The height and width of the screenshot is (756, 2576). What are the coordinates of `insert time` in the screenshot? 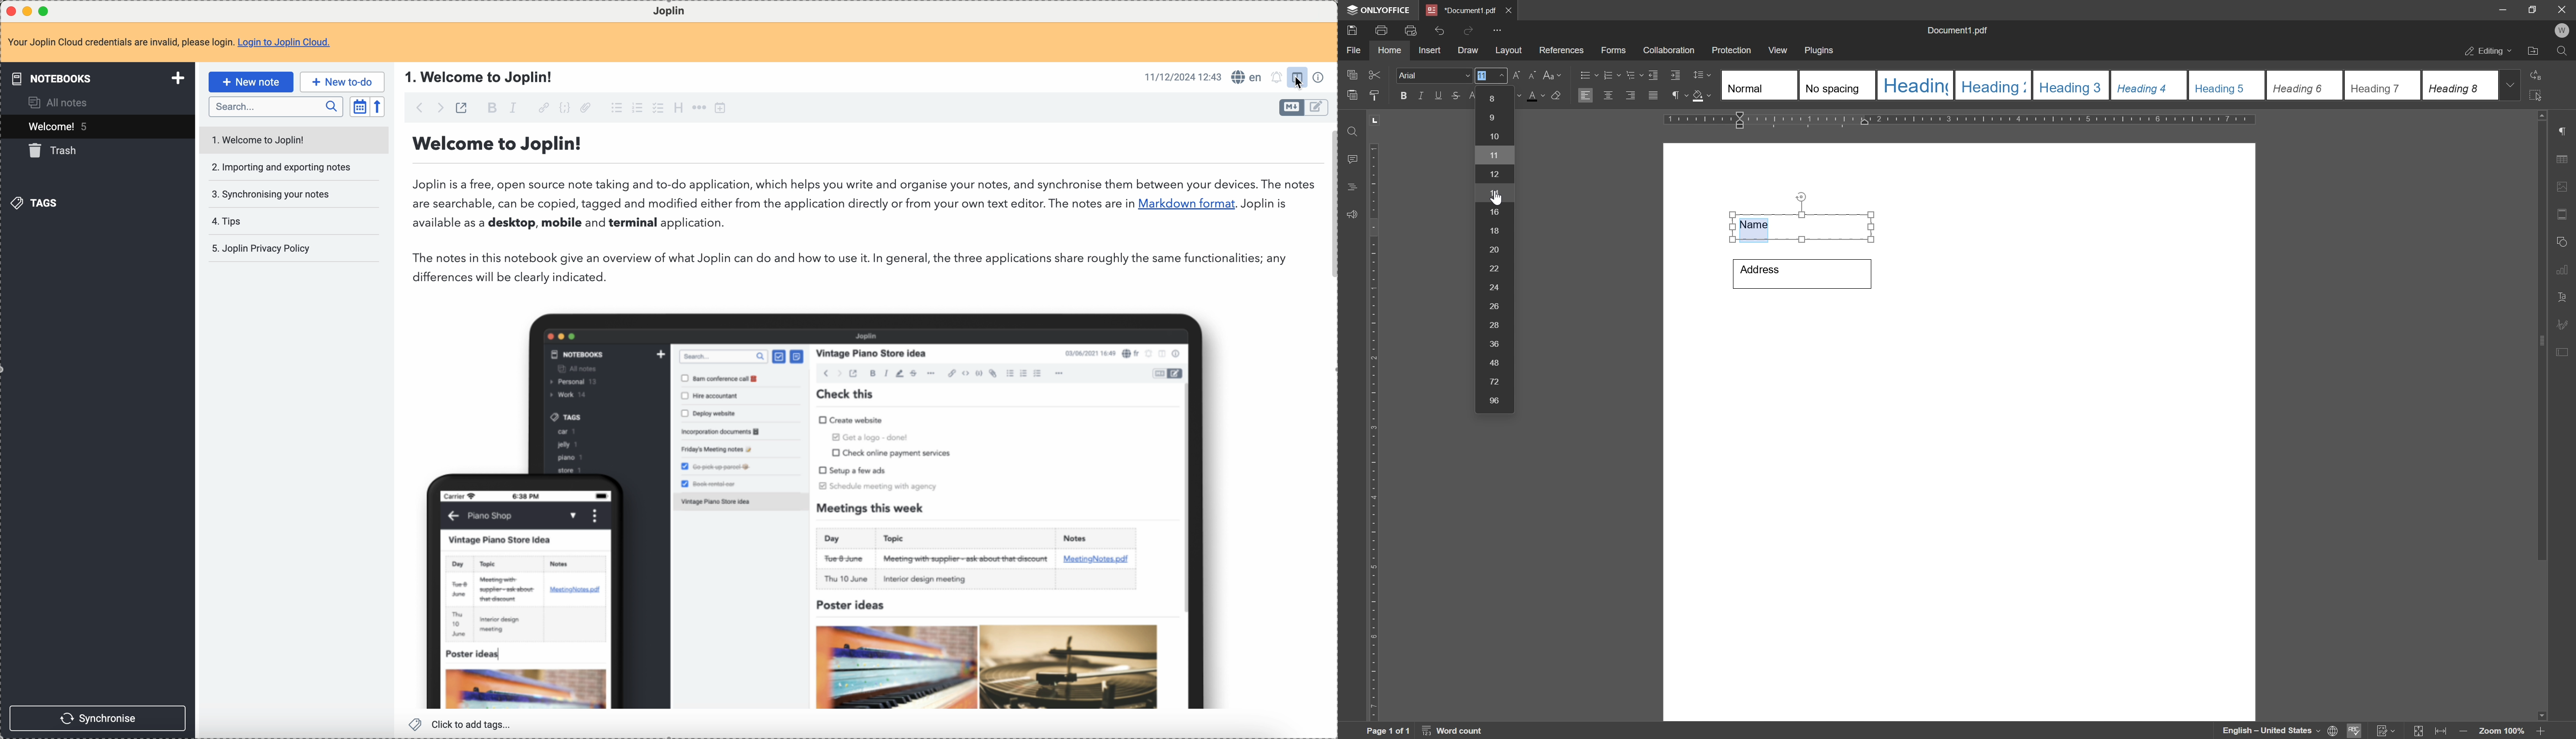 It's located at (720, 108).